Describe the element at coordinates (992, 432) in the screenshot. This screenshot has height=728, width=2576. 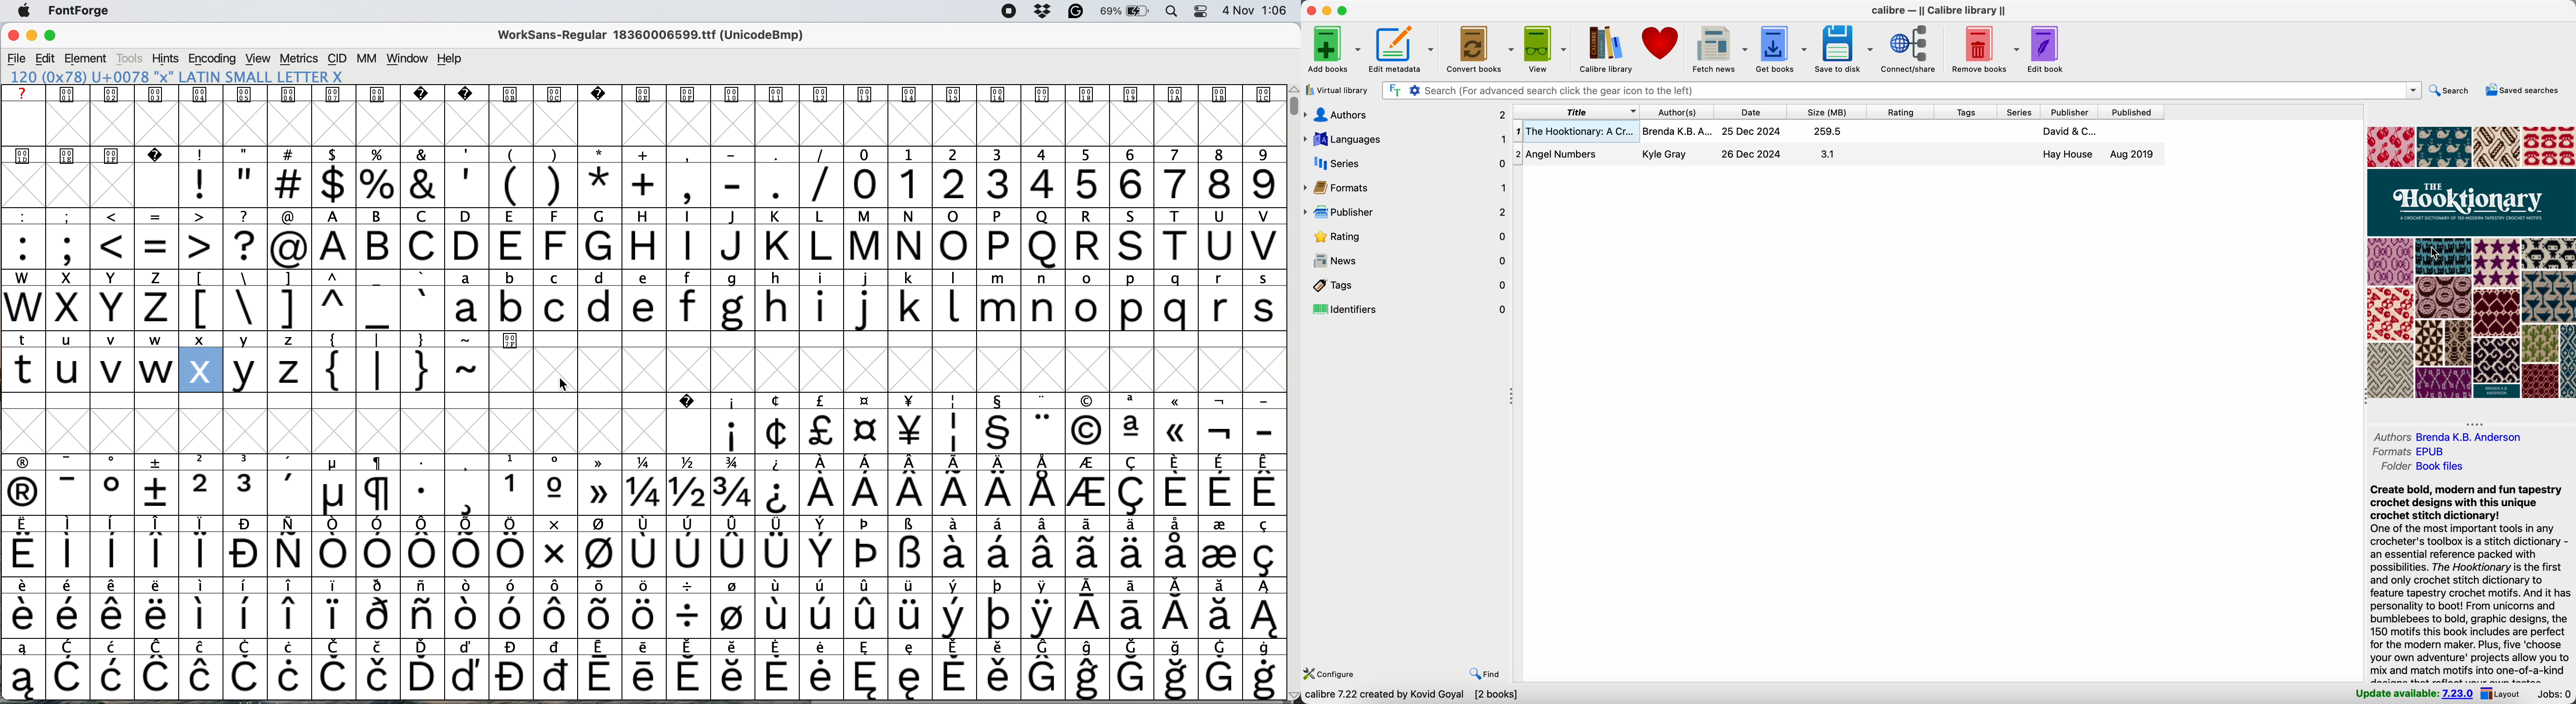
I see `special characters` at that location.